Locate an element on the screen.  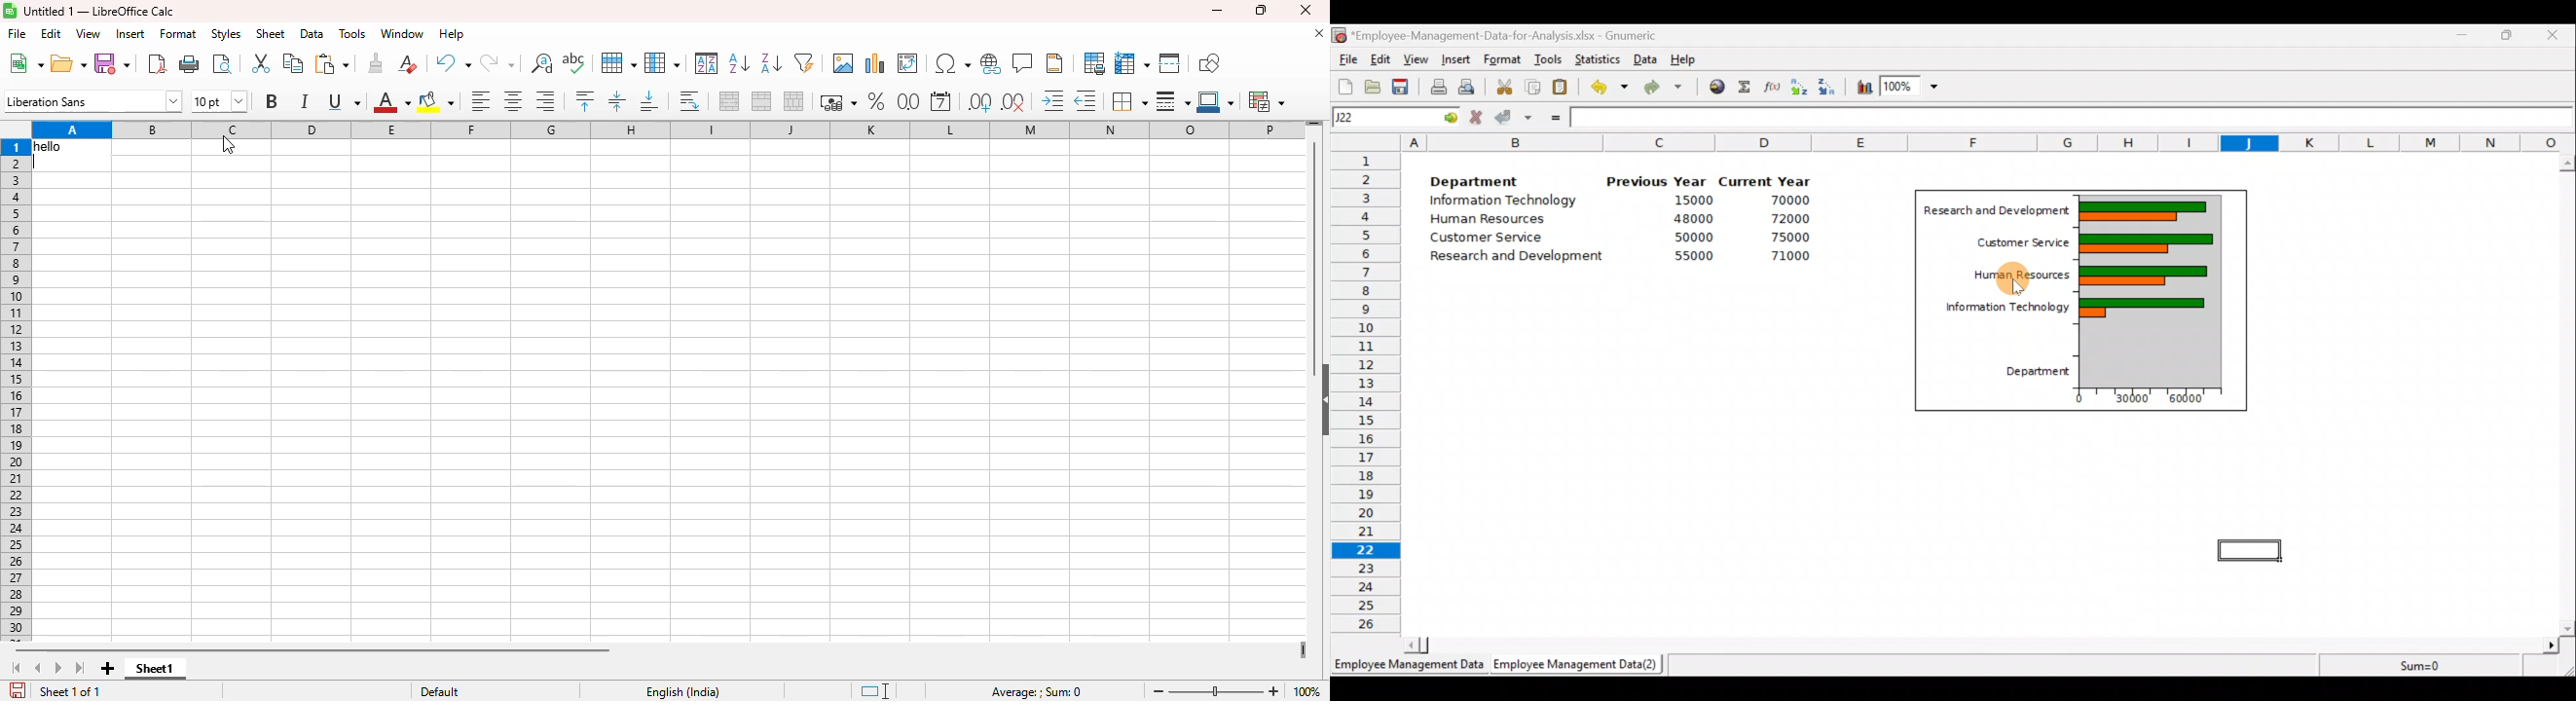
Insert is located at coordinates (1458, 58).